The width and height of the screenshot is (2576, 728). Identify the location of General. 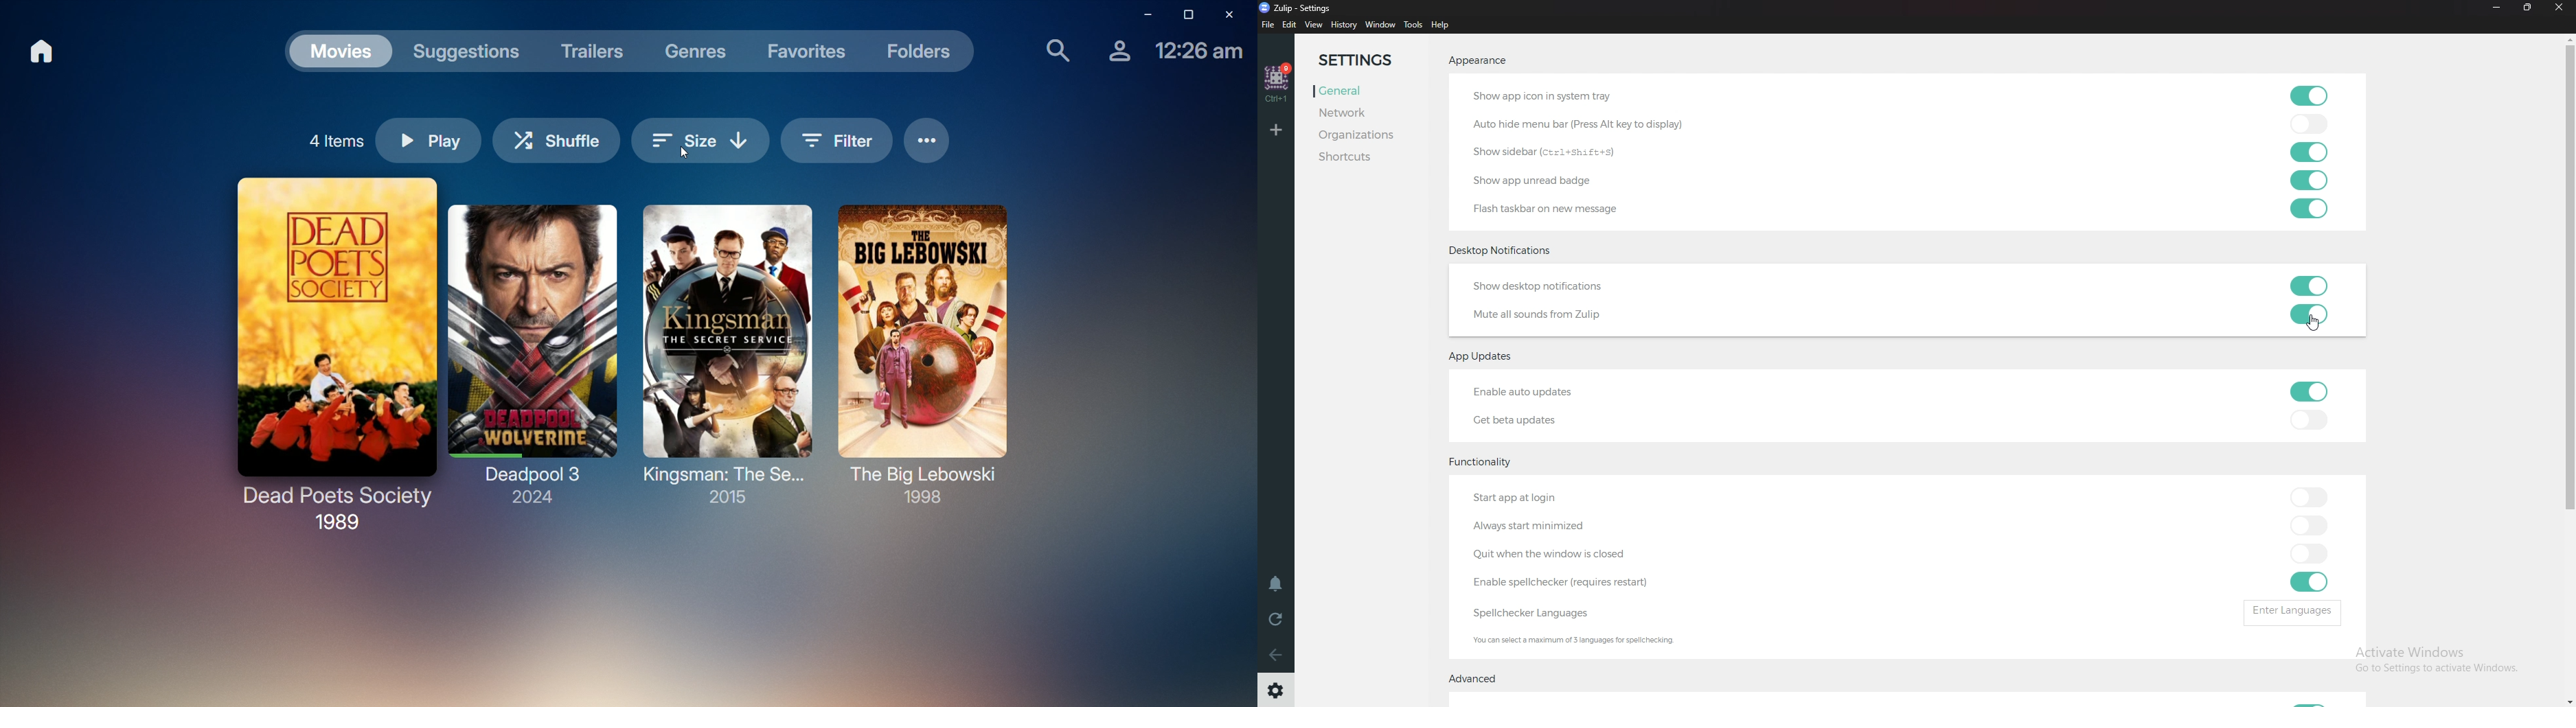
(1357, 91).